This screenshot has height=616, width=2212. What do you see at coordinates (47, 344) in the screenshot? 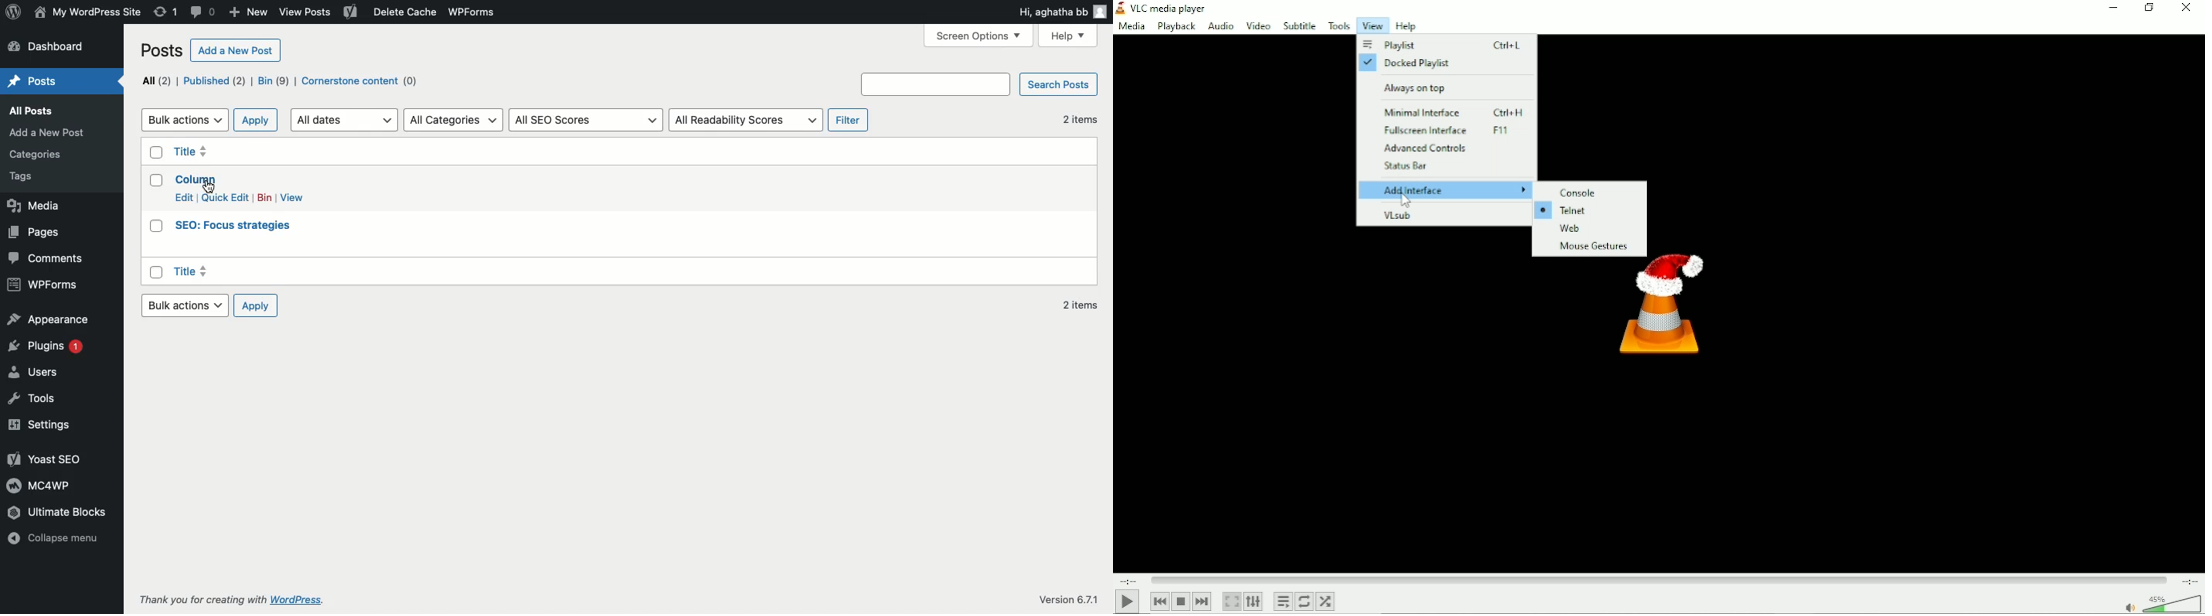
I see `Plugins` at bounding box center [47, 344].